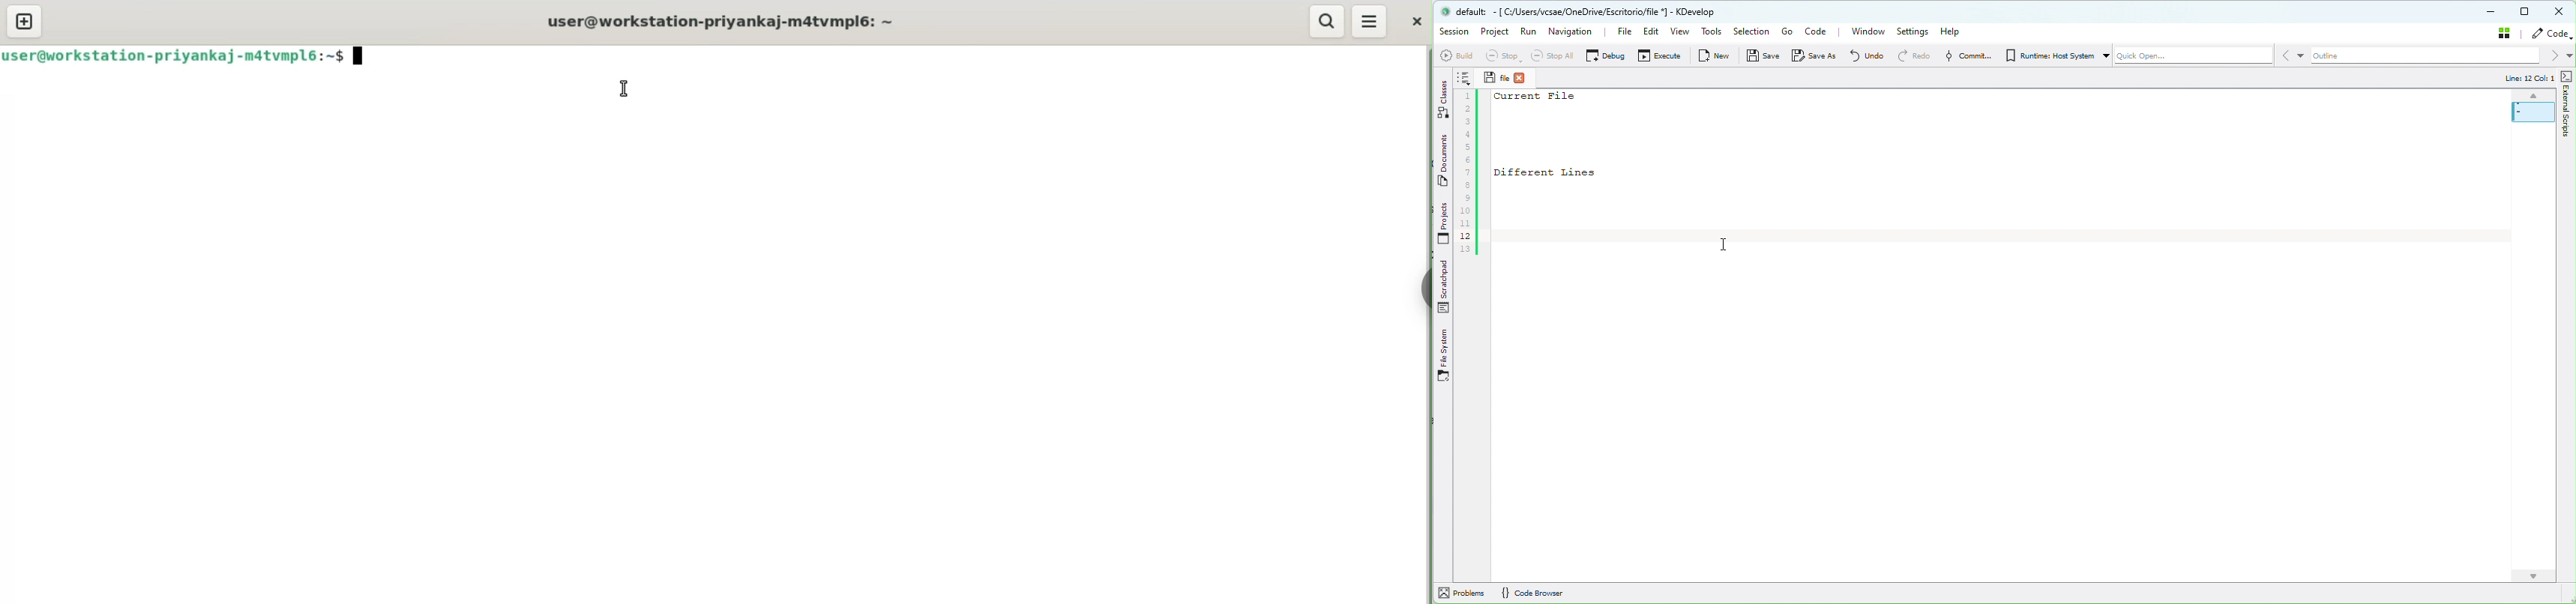 Image resolution: width=2576 pixels, height=616 pixels. What do you see at coordinates (1445, 287) in the screenshot?
I see `Scratchpad` at bounding box center [1445, 287].